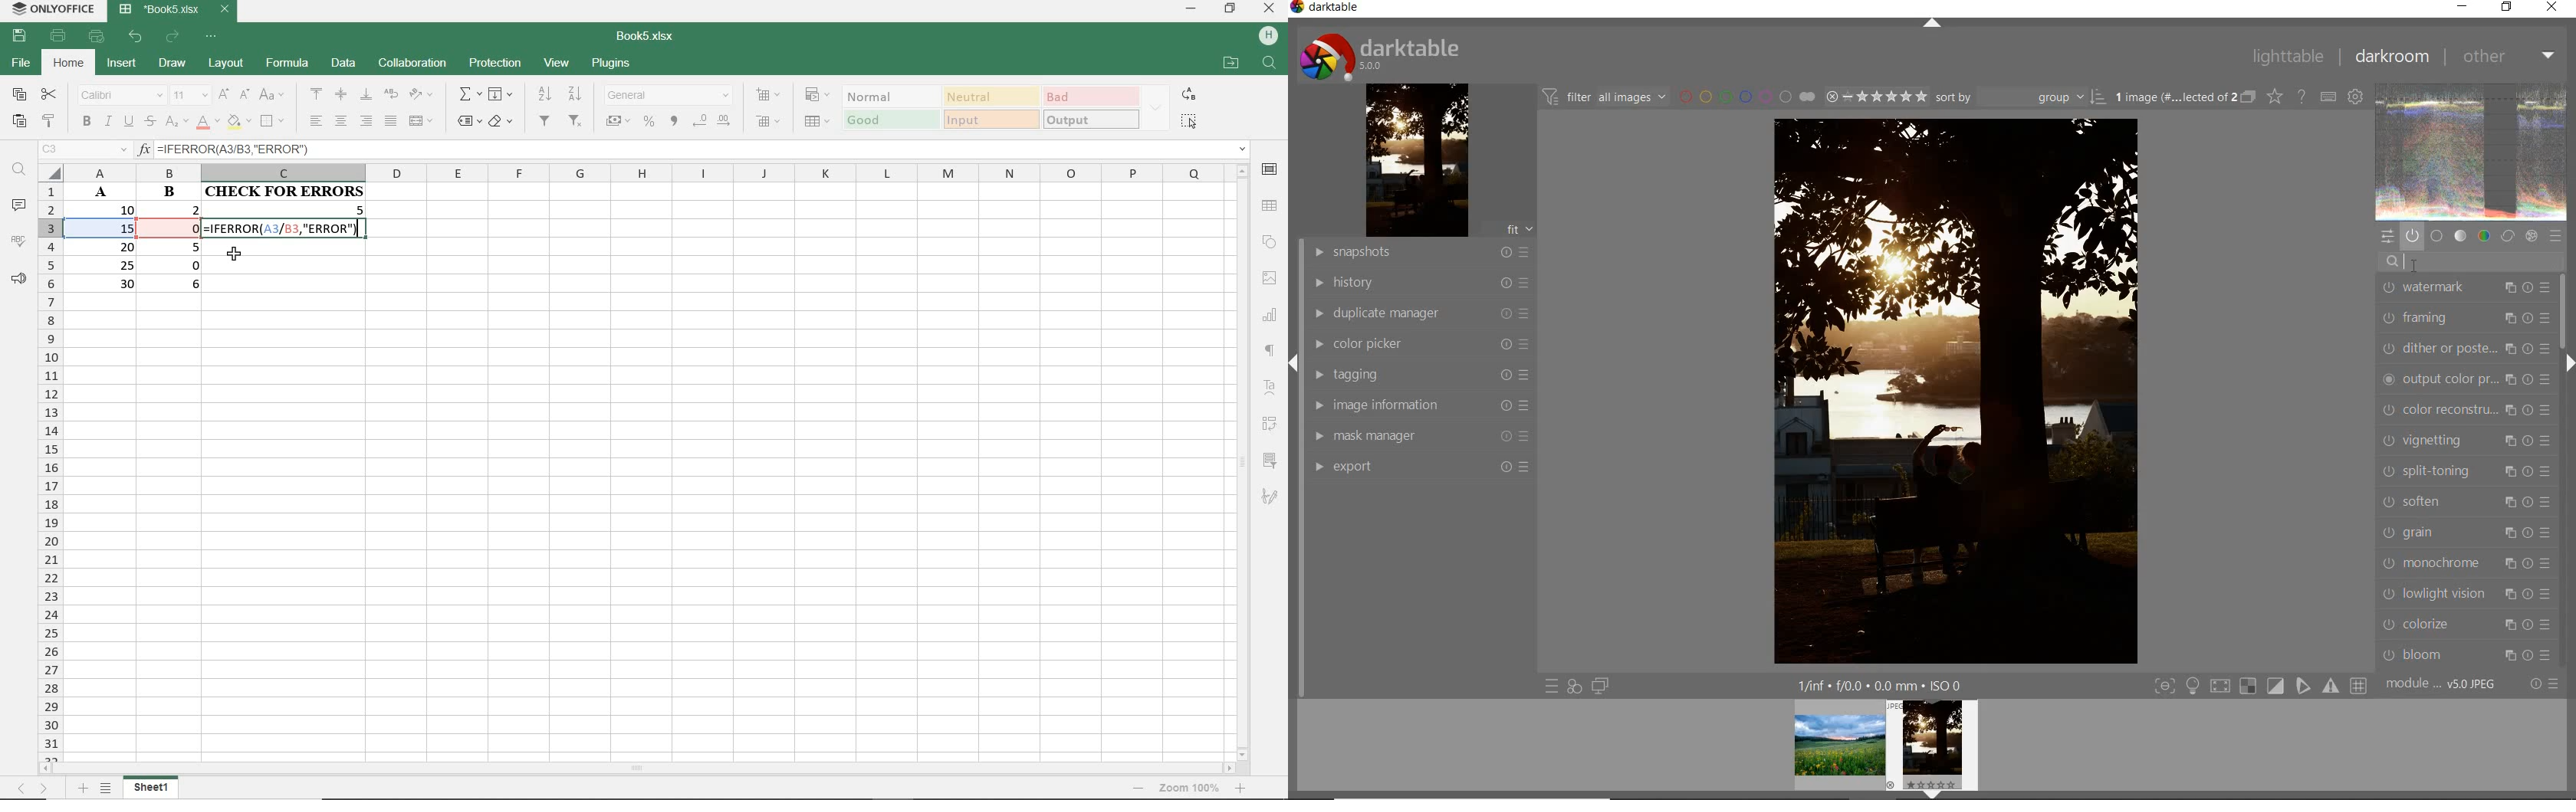 This screenshot has width=2576, height=812. What do you see at coordinates (390, 95) in the screenshot?
I see `WRAP TEXT` at bounding box center [390, 95].